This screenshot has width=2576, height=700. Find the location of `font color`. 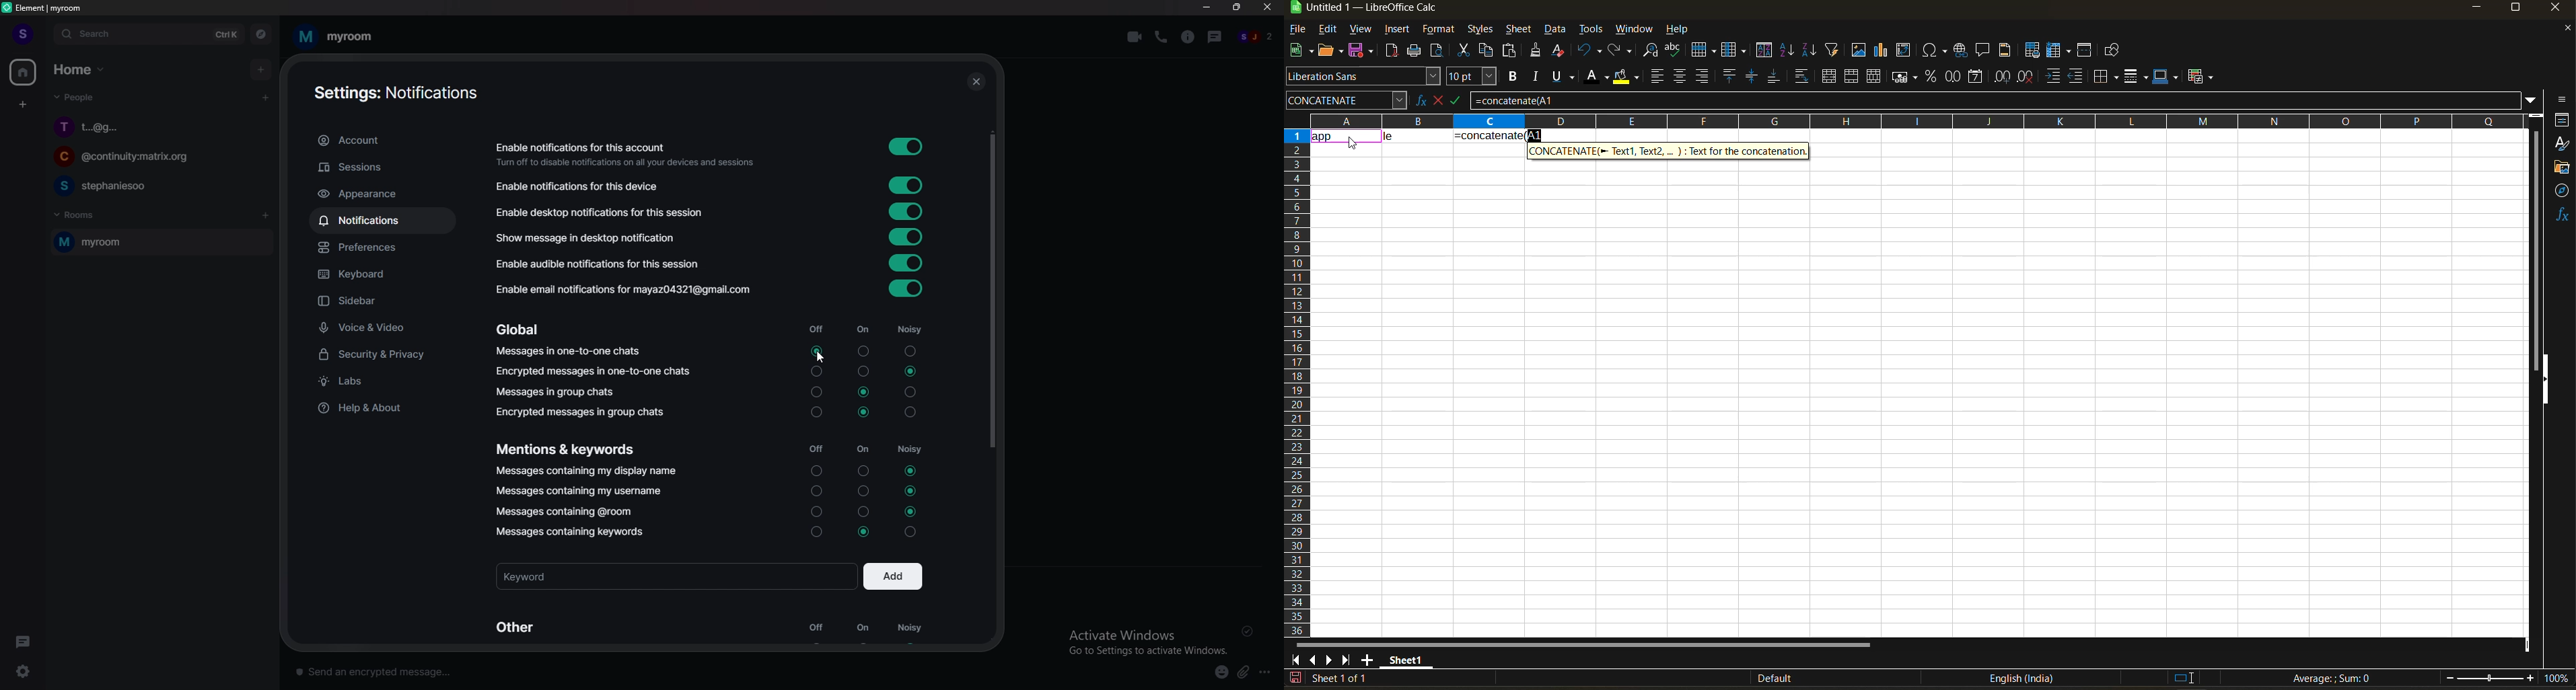

font color is located at coordinates (1600, 75).